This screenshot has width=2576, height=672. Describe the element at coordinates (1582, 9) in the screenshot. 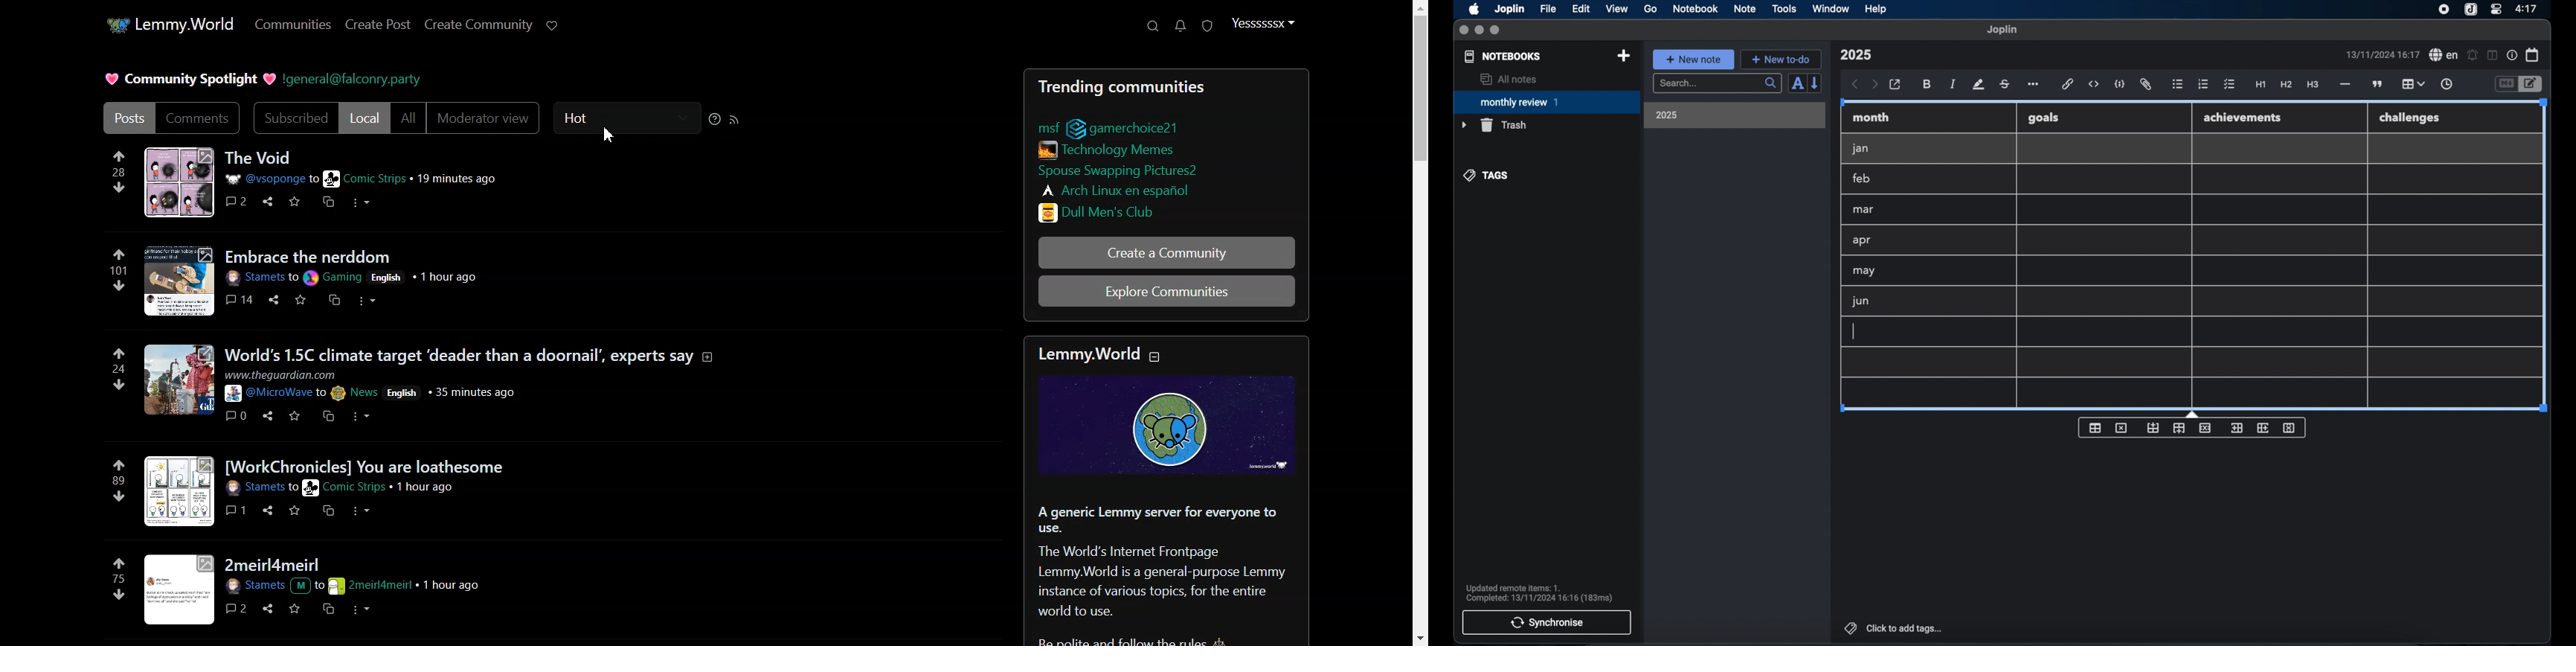

I see `edit` at that location.